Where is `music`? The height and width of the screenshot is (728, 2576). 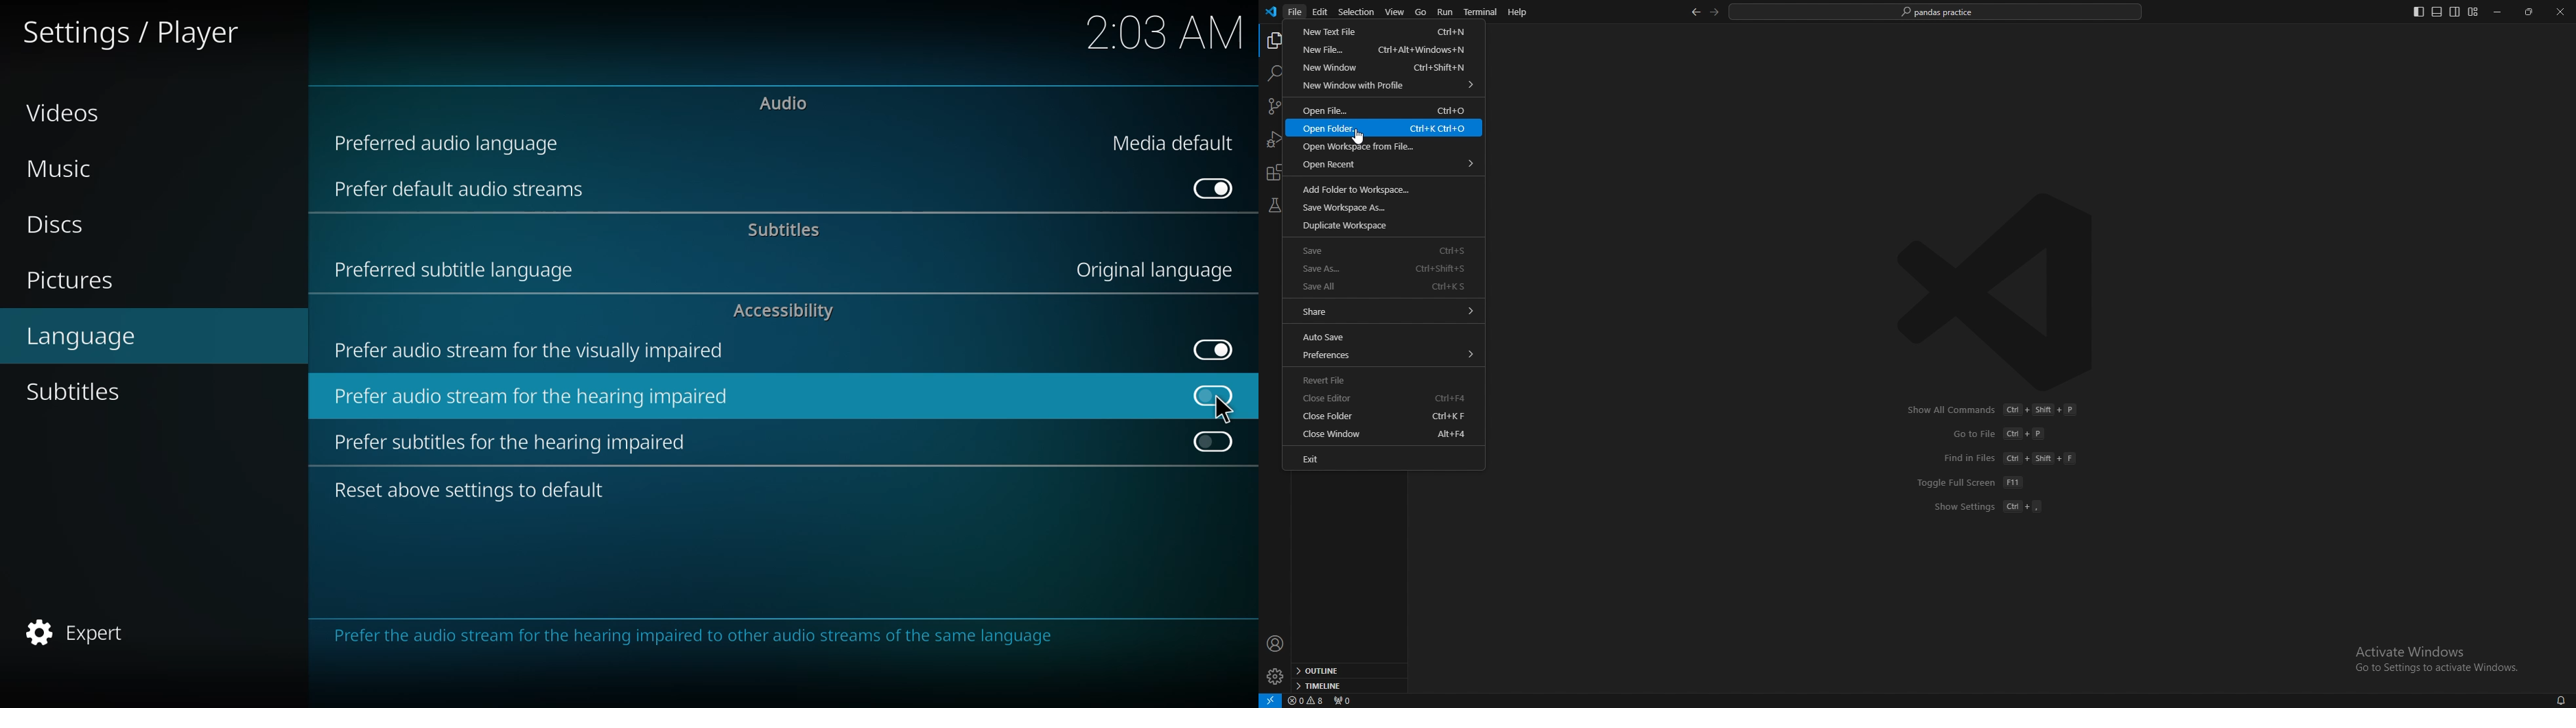 music is located at coordinates (62, 170).